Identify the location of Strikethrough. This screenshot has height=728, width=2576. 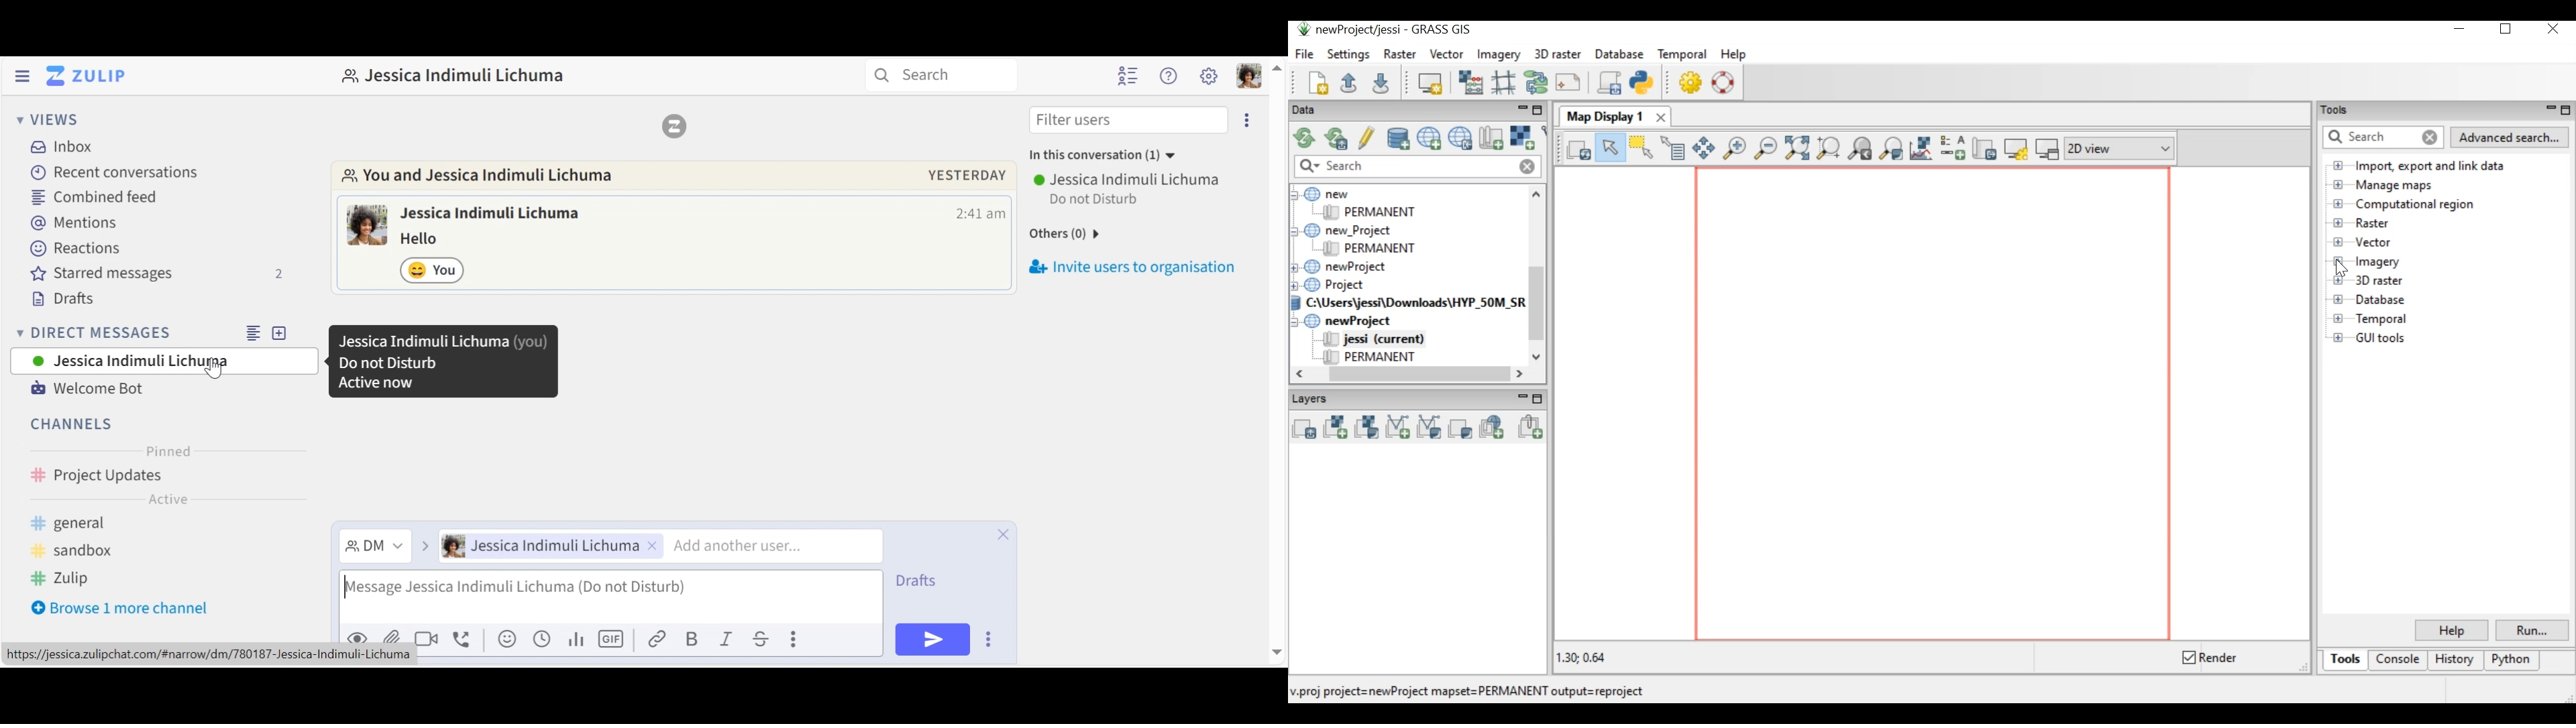
(759, 639).